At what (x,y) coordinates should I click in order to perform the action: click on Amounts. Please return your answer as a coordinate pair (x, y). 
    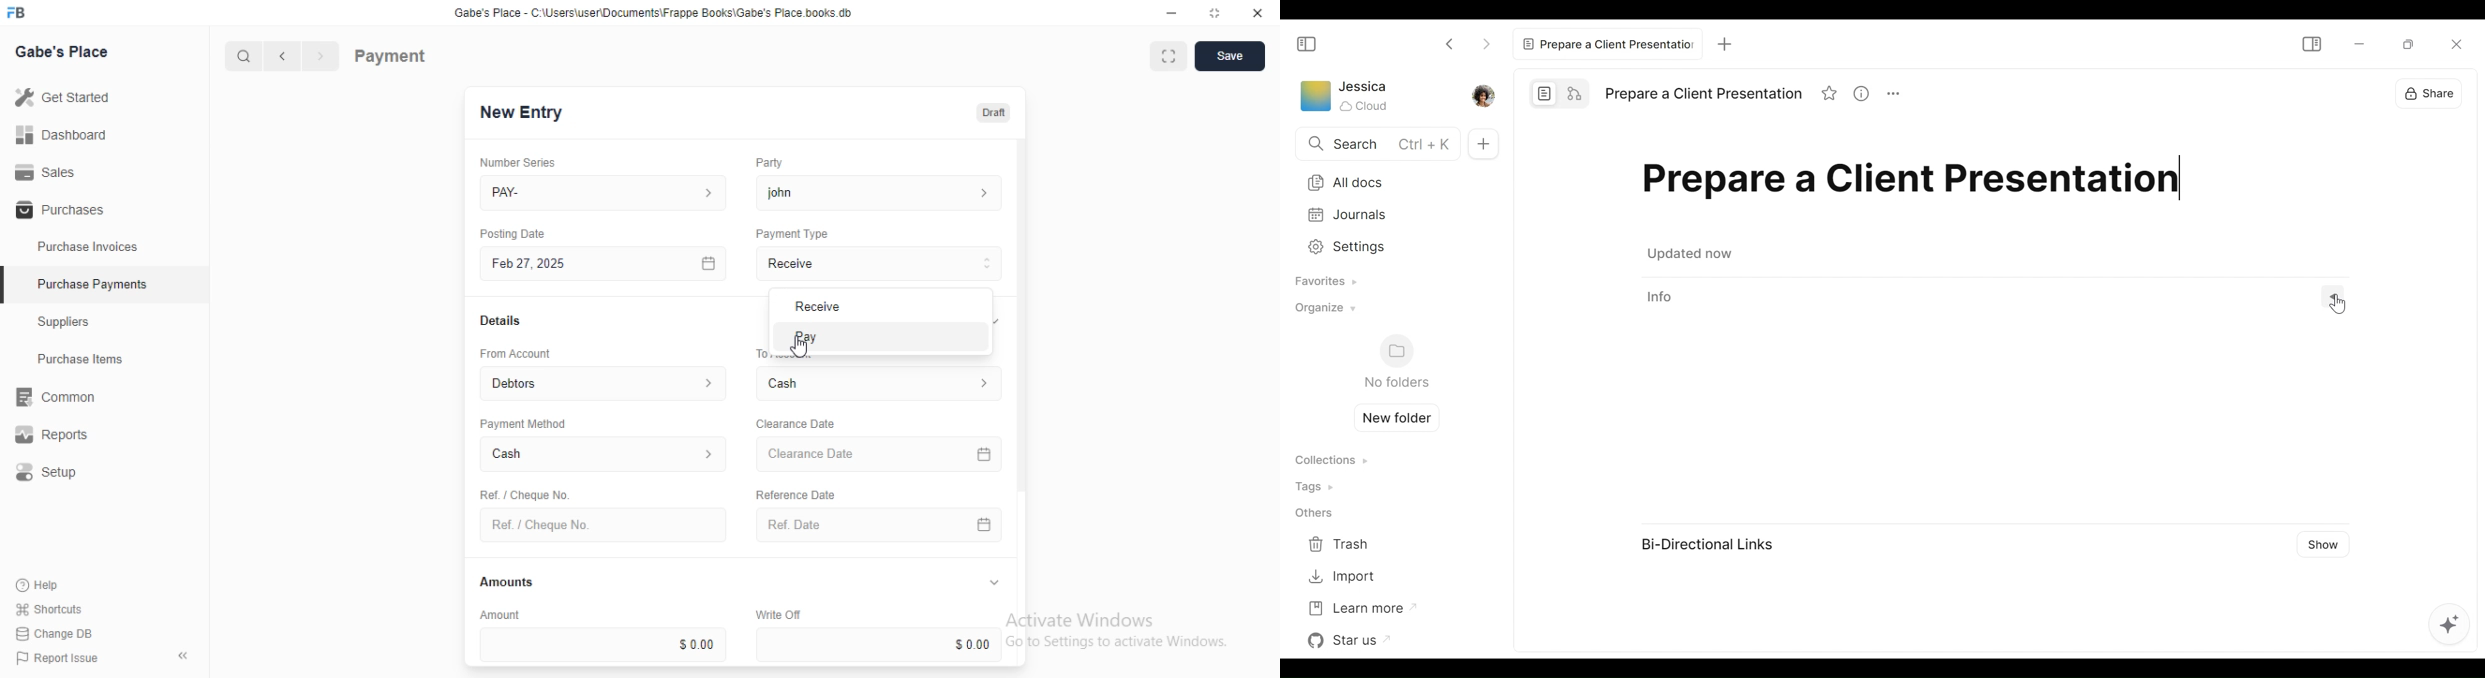
    Looking at the image, I should click on (502, 582).